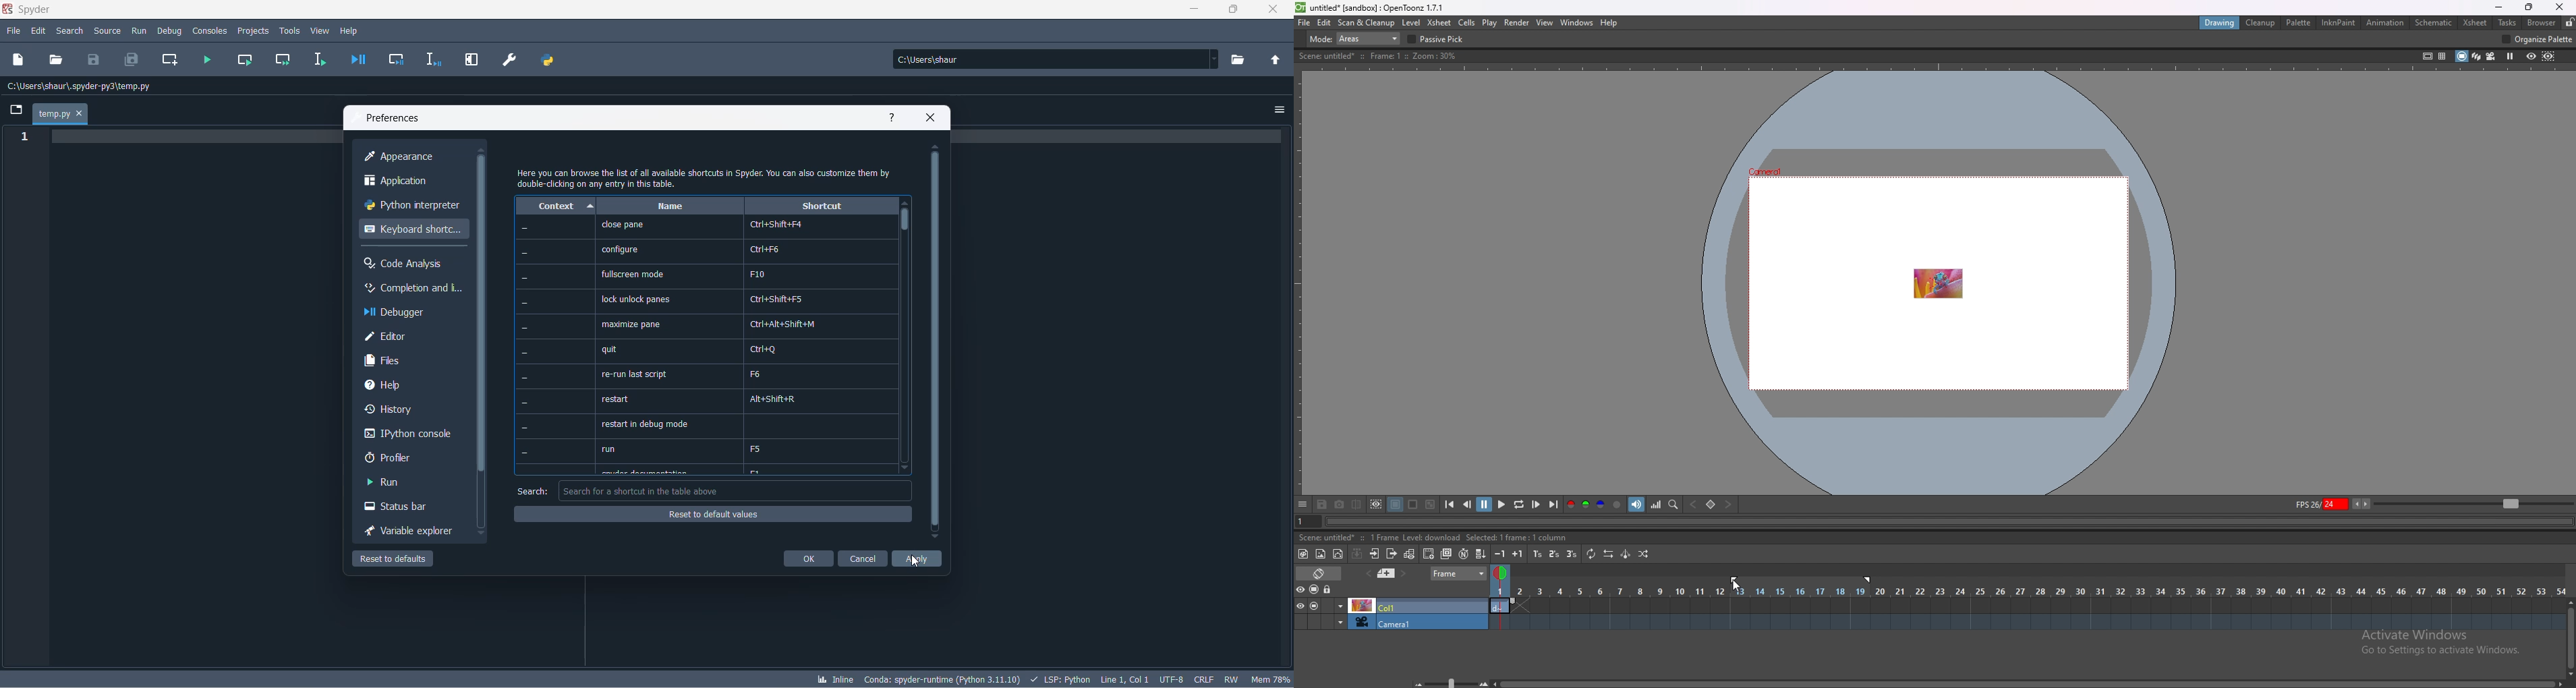 Image resolution: width=2576 pixels, height=700 pixels. What do you see at coordinates (919, 563) in the screenshot?
I see `cursor` at bounding box center [919, 563].